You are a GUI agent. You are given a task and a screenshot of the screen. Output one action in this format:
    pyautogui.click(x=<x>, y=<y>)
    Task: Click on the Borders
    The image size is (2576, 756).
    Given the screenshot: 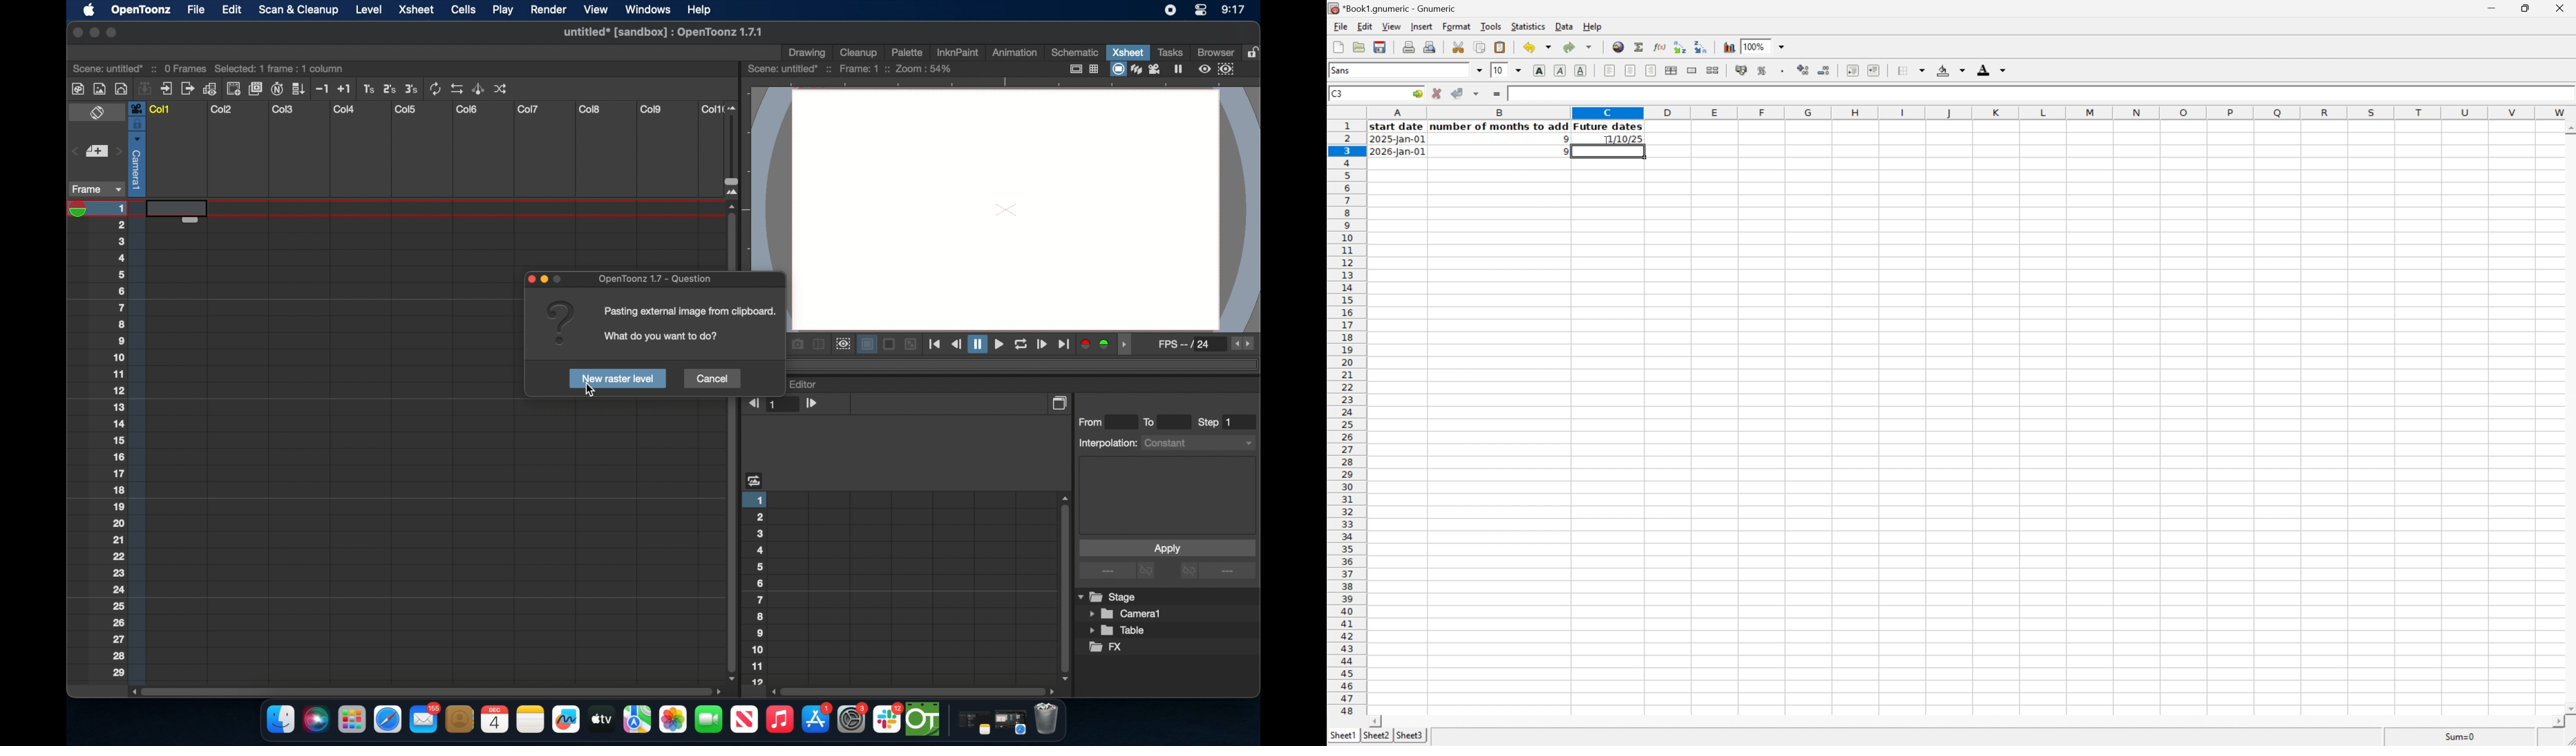 What is the action you would take?
    pyautogui.click(x=1909, y=70)
    